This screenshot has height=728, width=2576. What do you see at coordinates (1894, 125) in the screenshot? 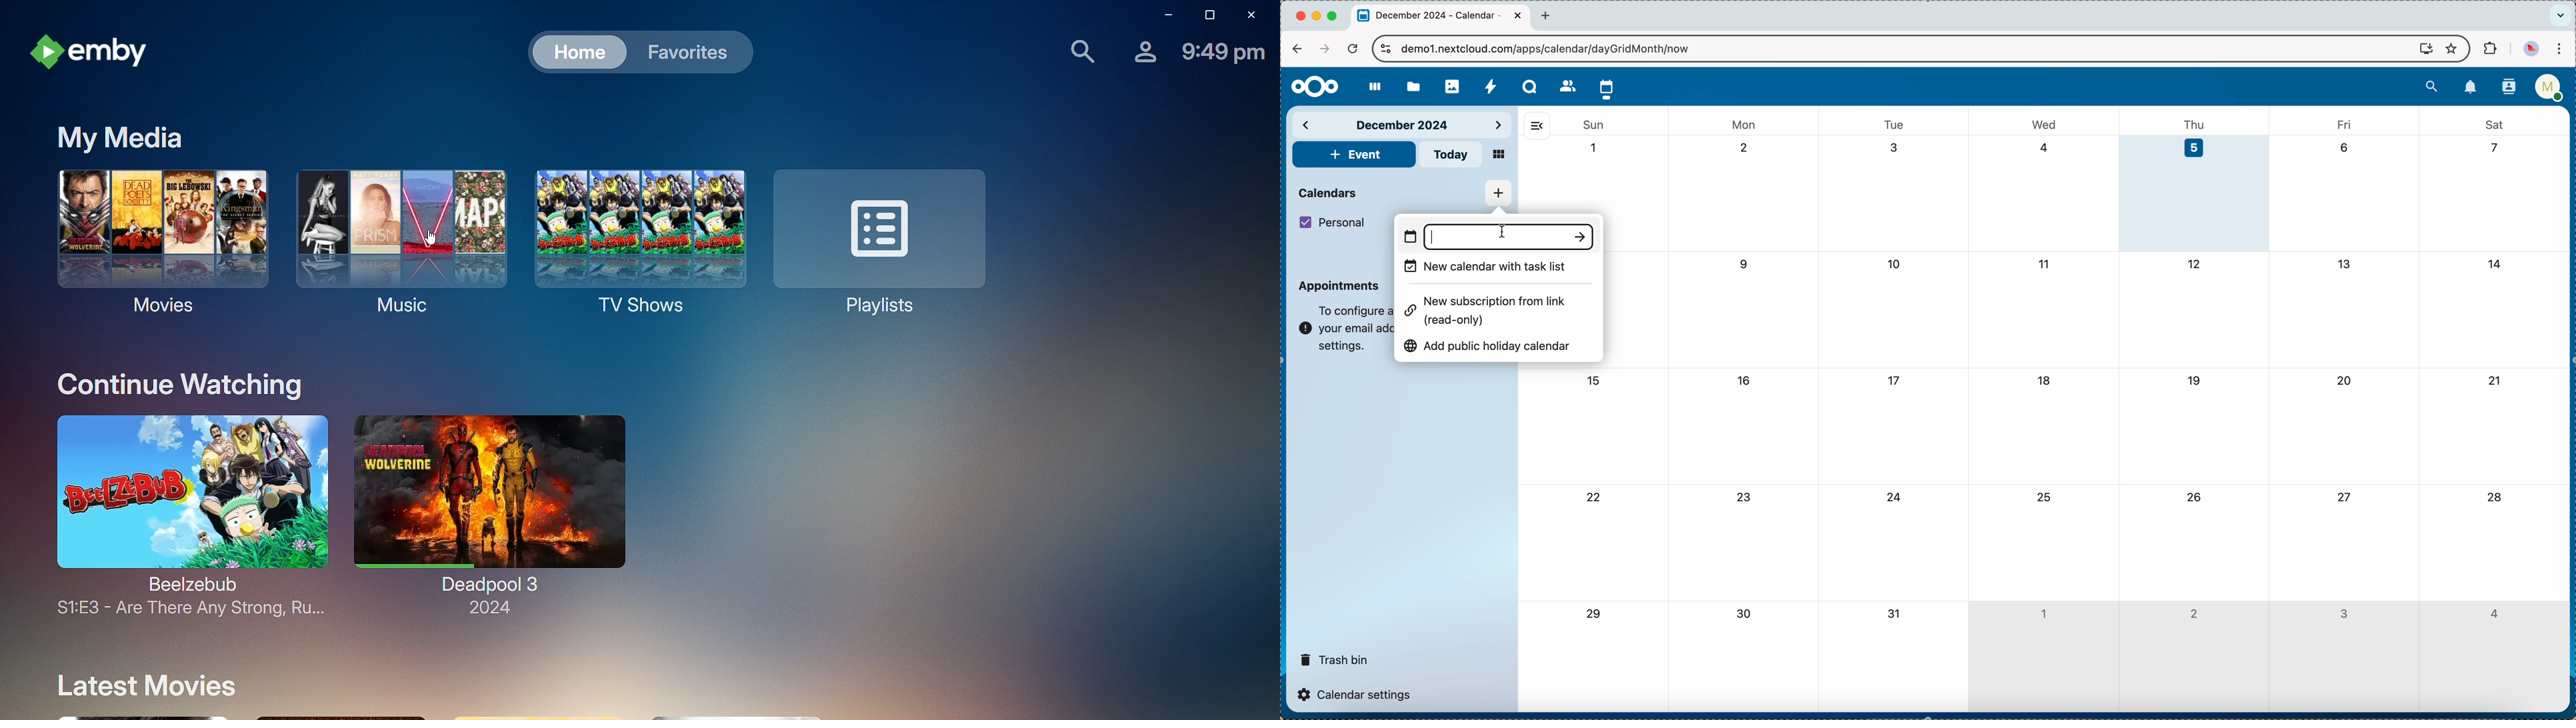
I see `tue` at bounding box center [1894, 125].